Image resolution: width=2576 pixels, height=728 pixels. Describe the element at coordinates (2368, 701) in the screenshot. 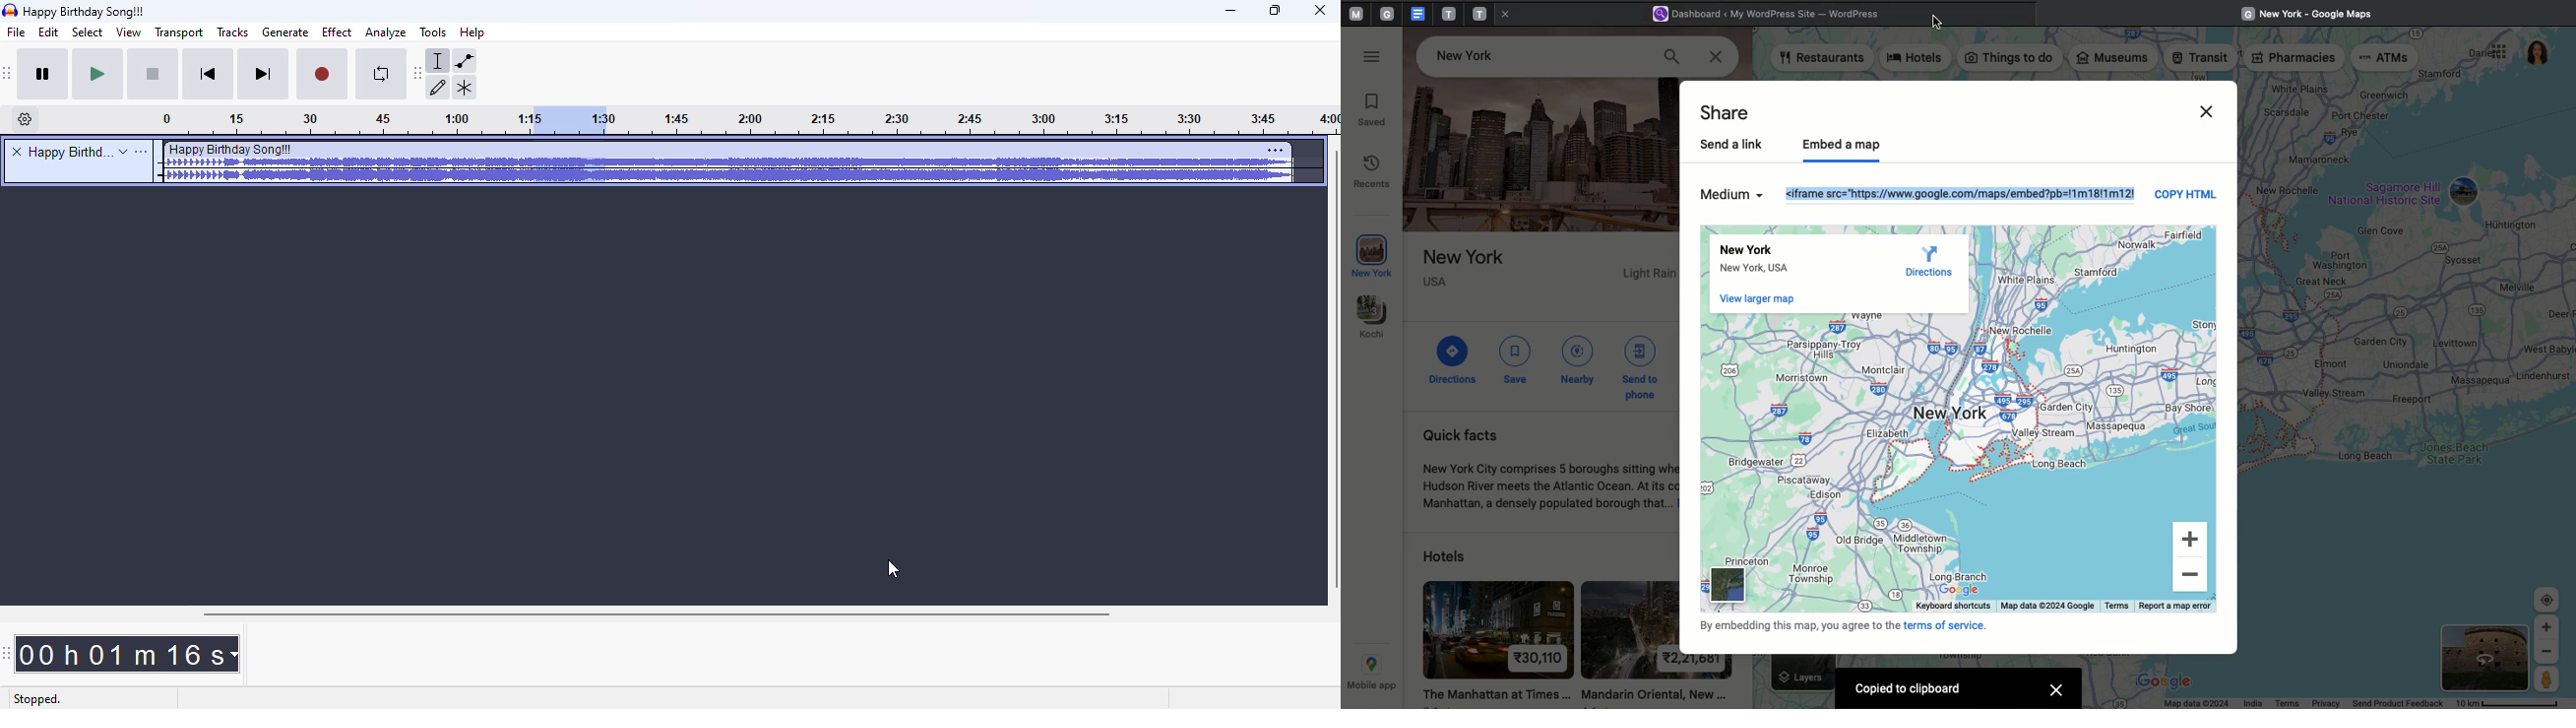

I see `Status` at that location.